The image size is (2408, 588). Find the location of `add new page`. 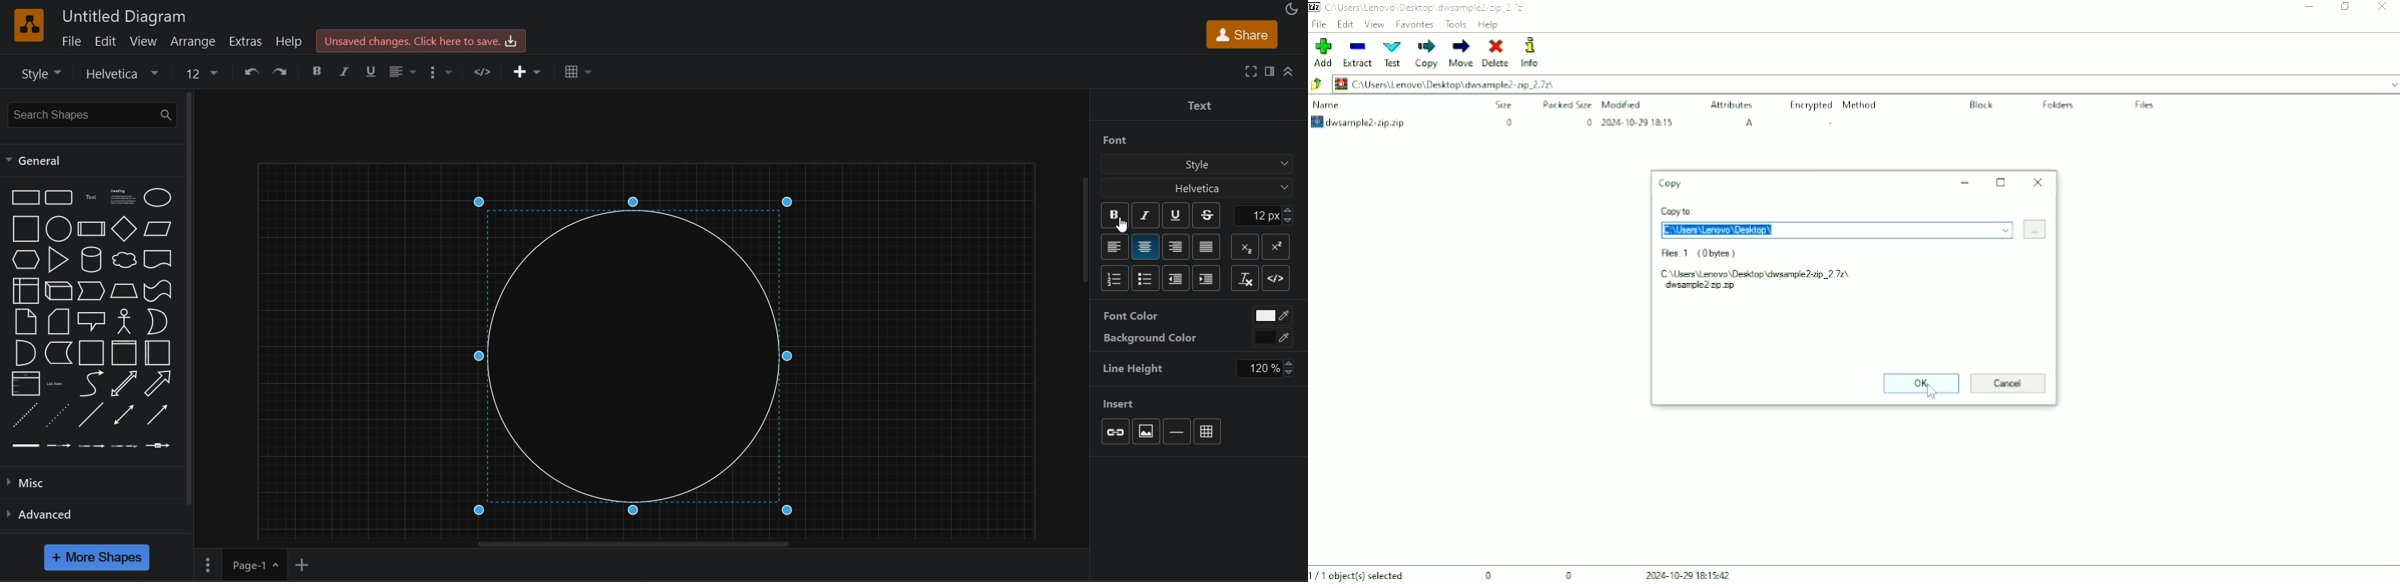

add new page is located at coordinates (303, 566).